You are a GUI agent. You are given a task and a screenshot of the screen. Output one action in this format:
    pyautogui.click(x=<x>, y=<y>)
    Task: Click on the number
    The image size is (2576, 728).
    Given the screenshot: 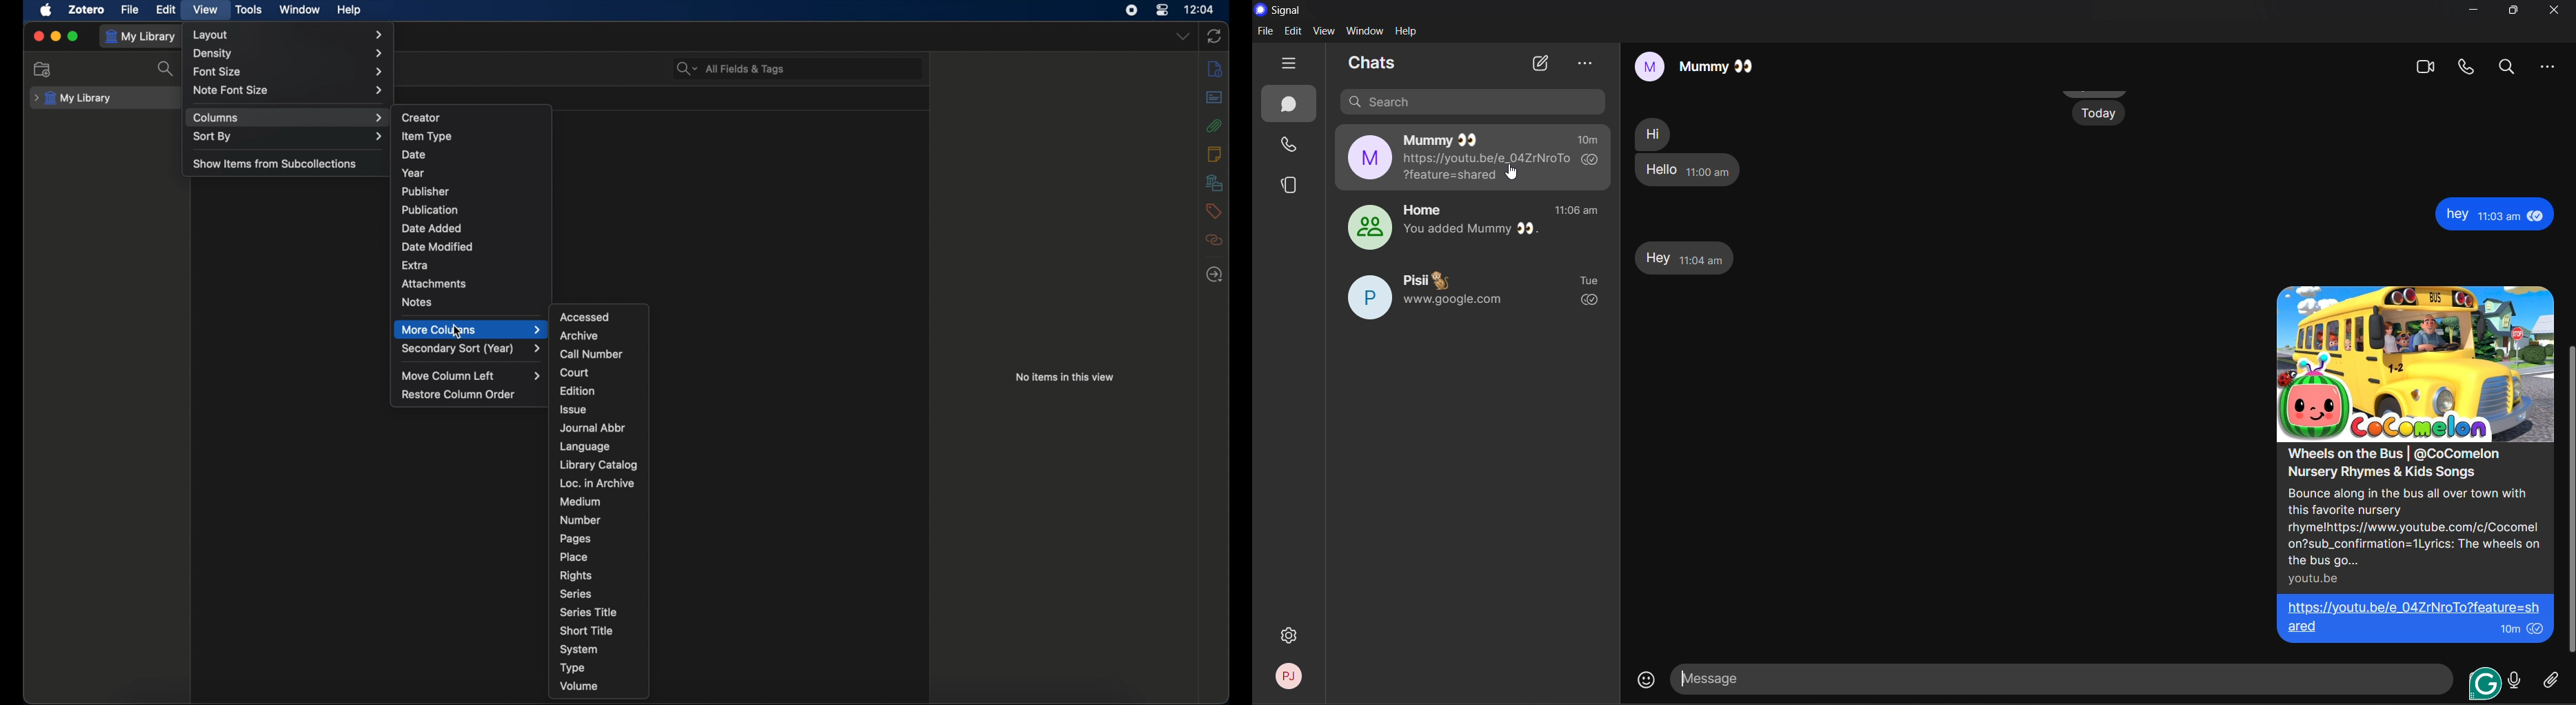 What is the action you would take?
    pyautogui.click(x=580, y=519)
    